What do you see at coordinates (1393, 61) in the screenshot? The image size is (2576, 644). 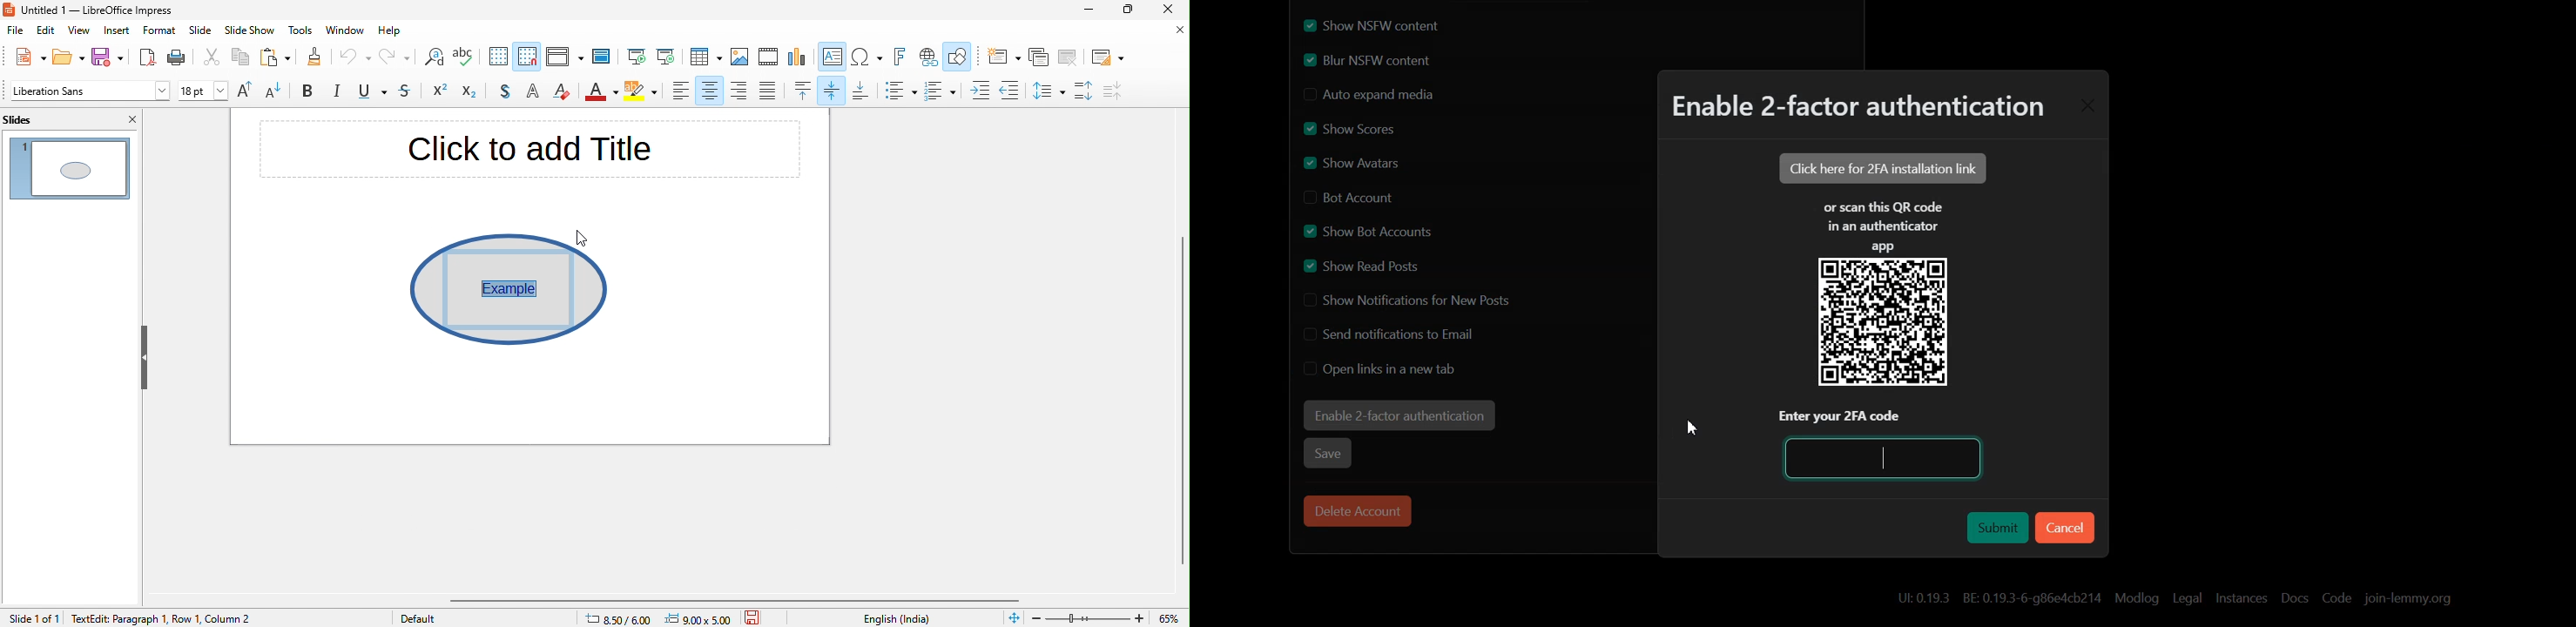 I see `Enable Blur NSFW content` at bounding box center [1393, 61].